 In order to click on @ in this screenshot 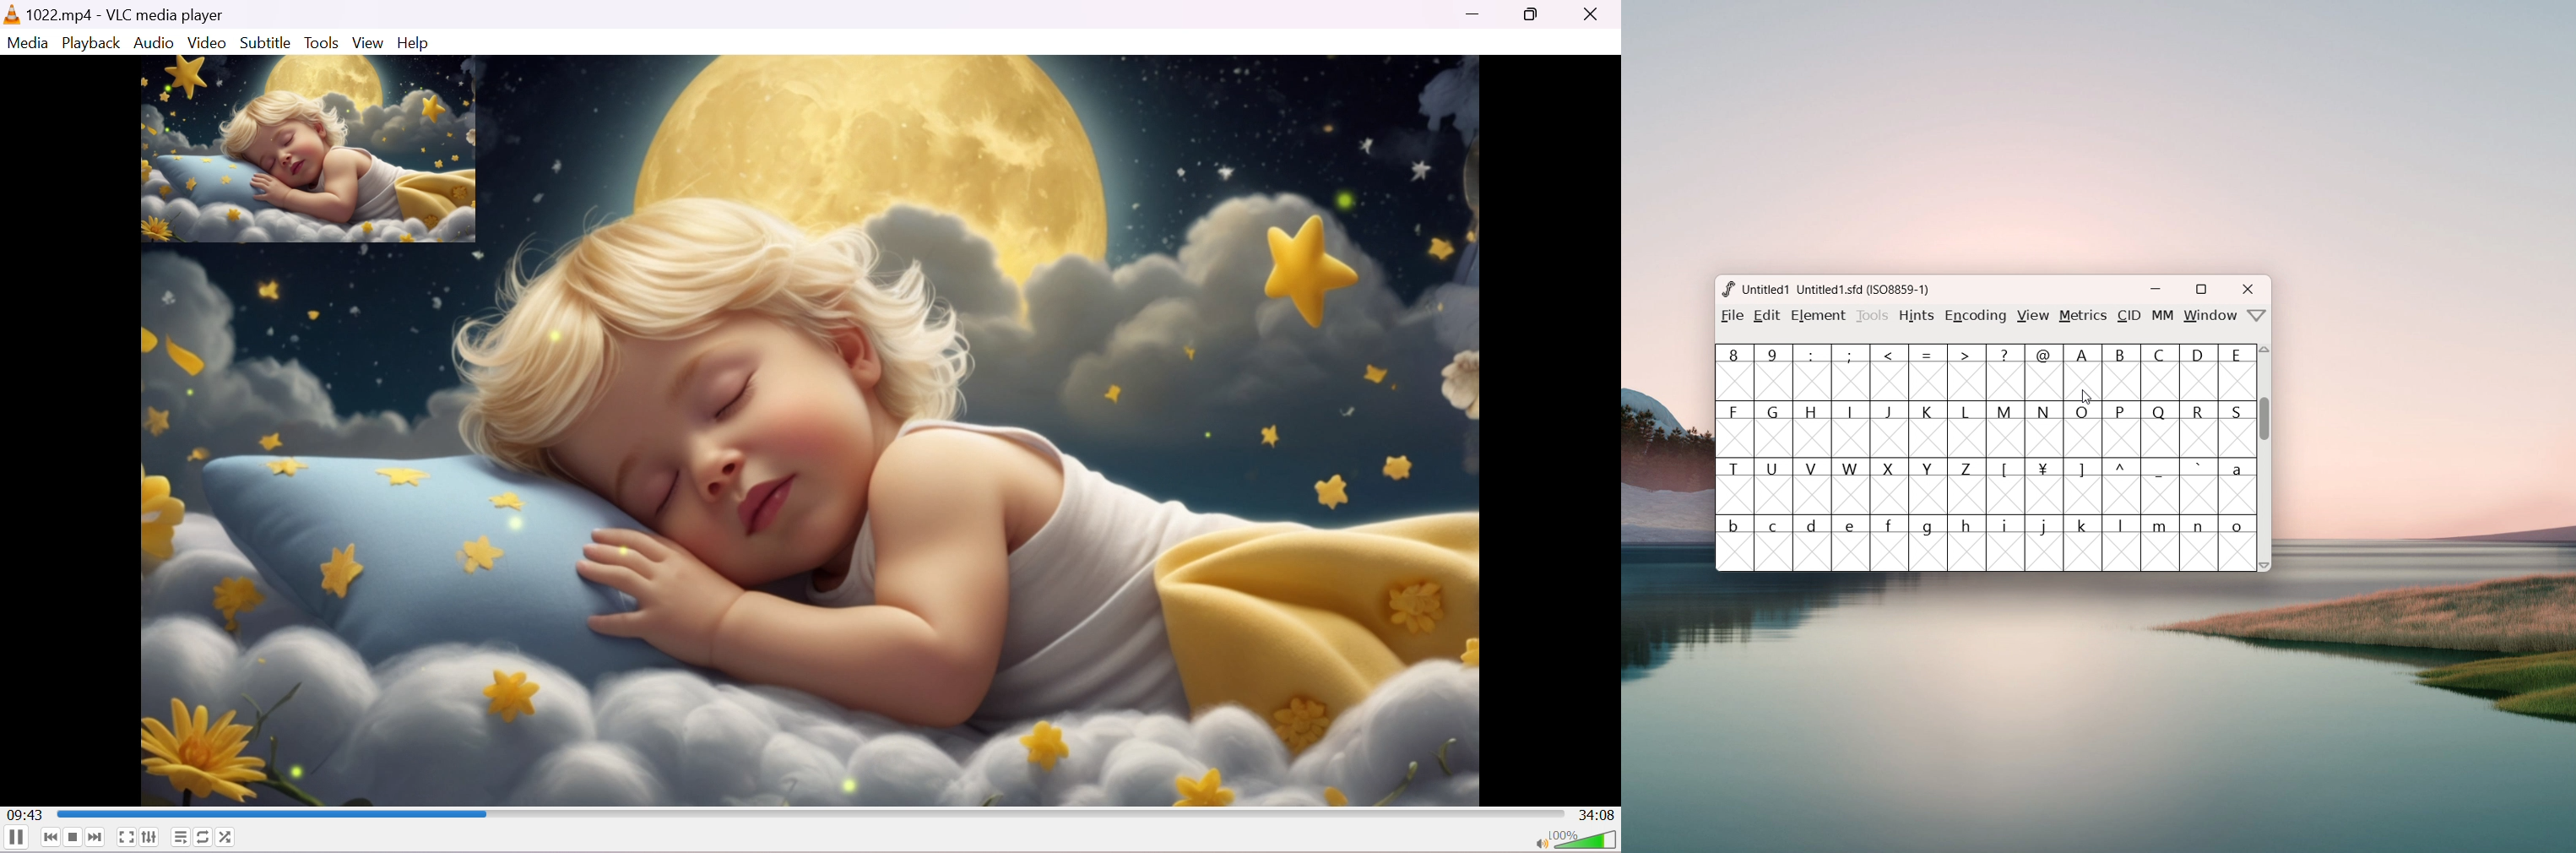, I will do `click(2044, 373)`.